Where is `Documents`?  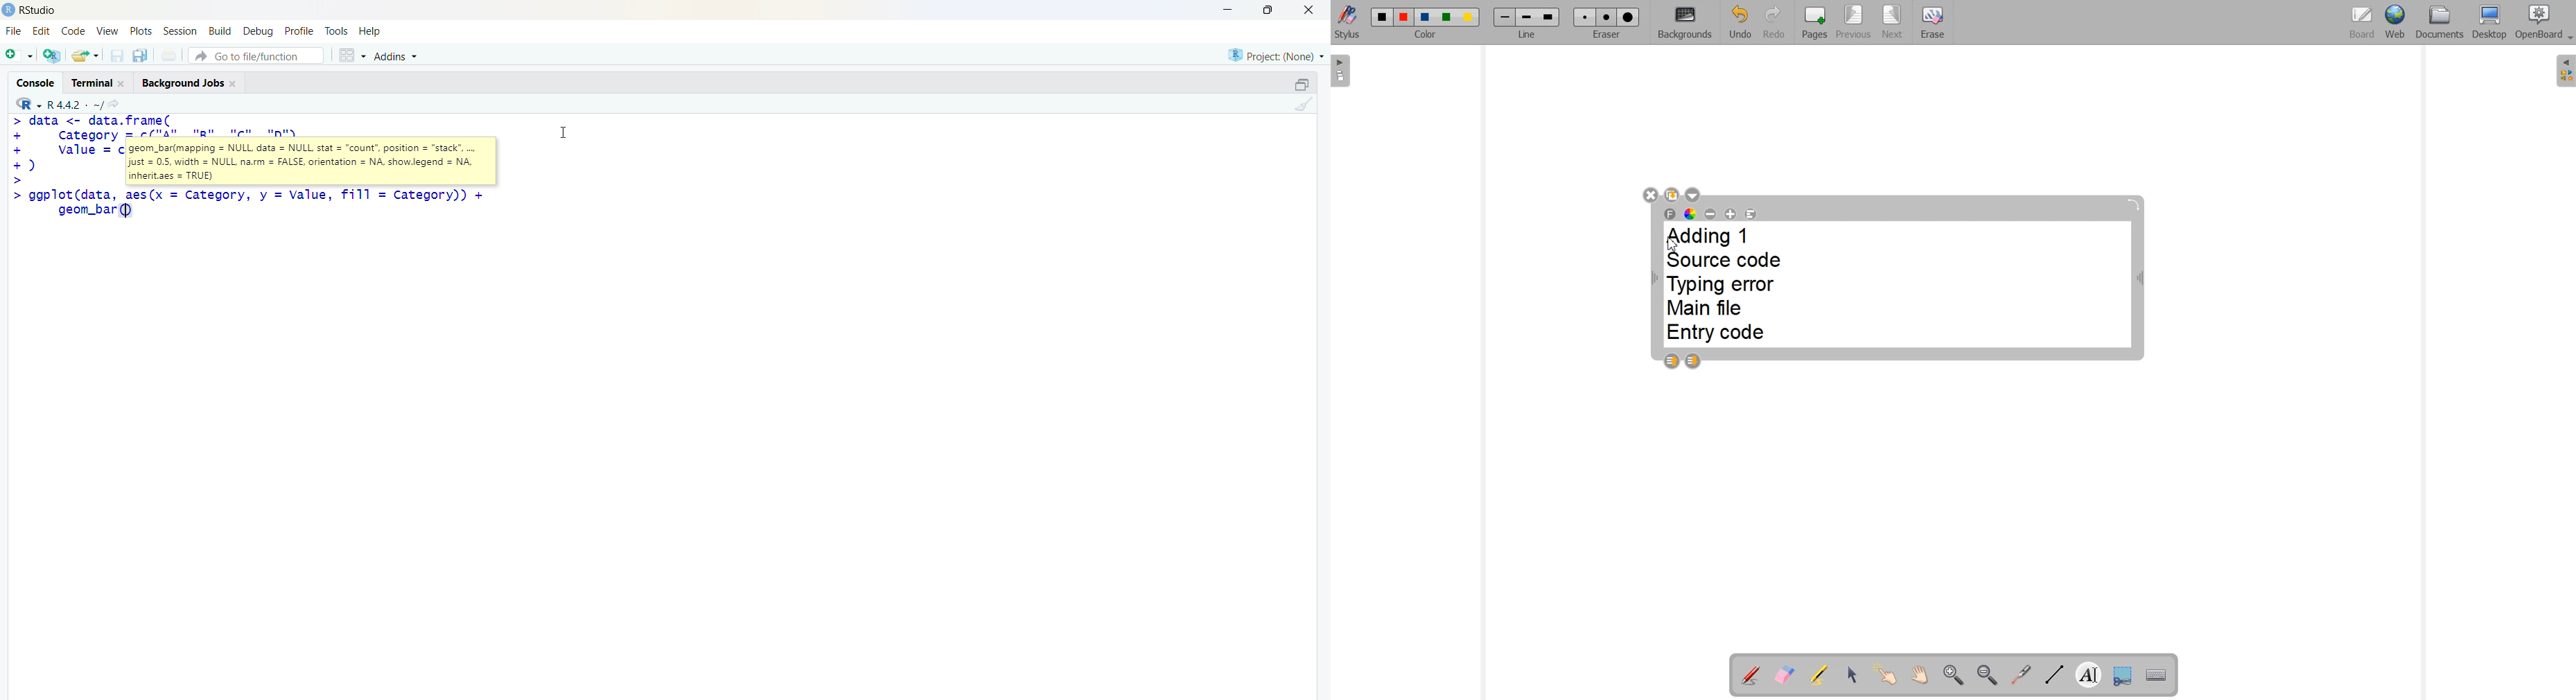
Documents is located at coordinates (2440, 23).